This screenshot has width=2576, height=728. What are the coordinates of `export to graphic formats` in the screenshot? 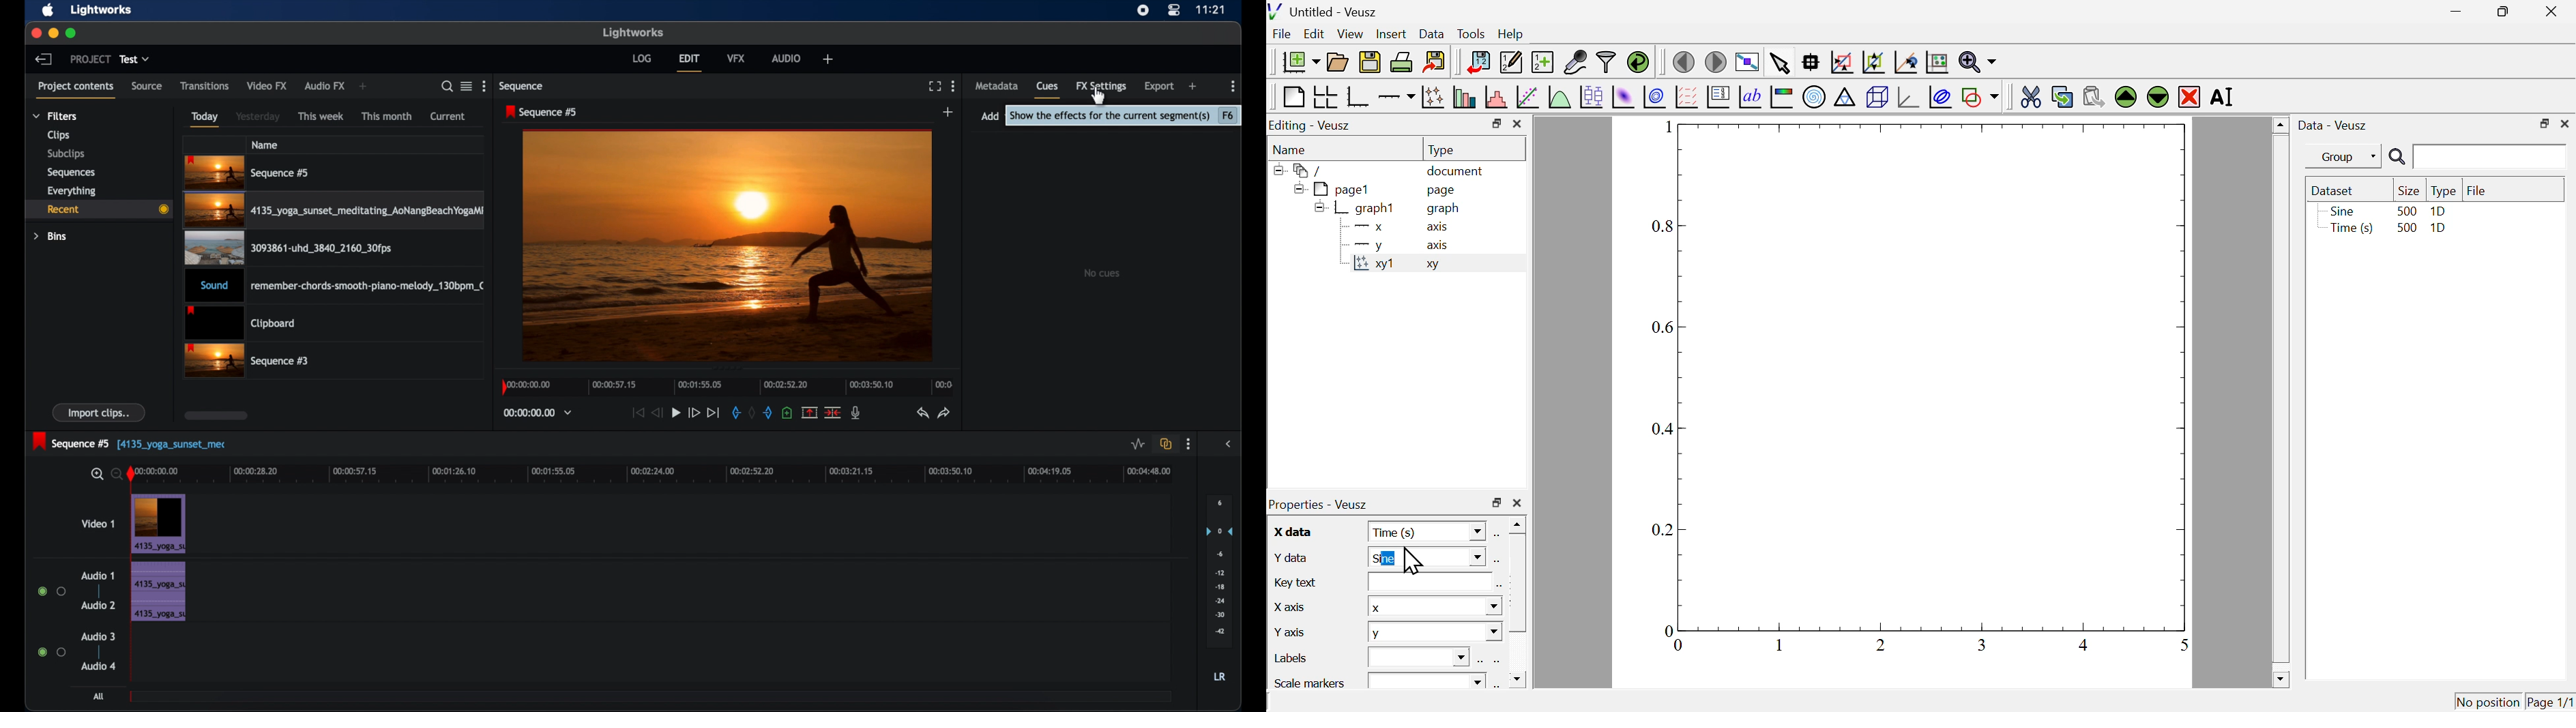 It's located at (1435, 63).